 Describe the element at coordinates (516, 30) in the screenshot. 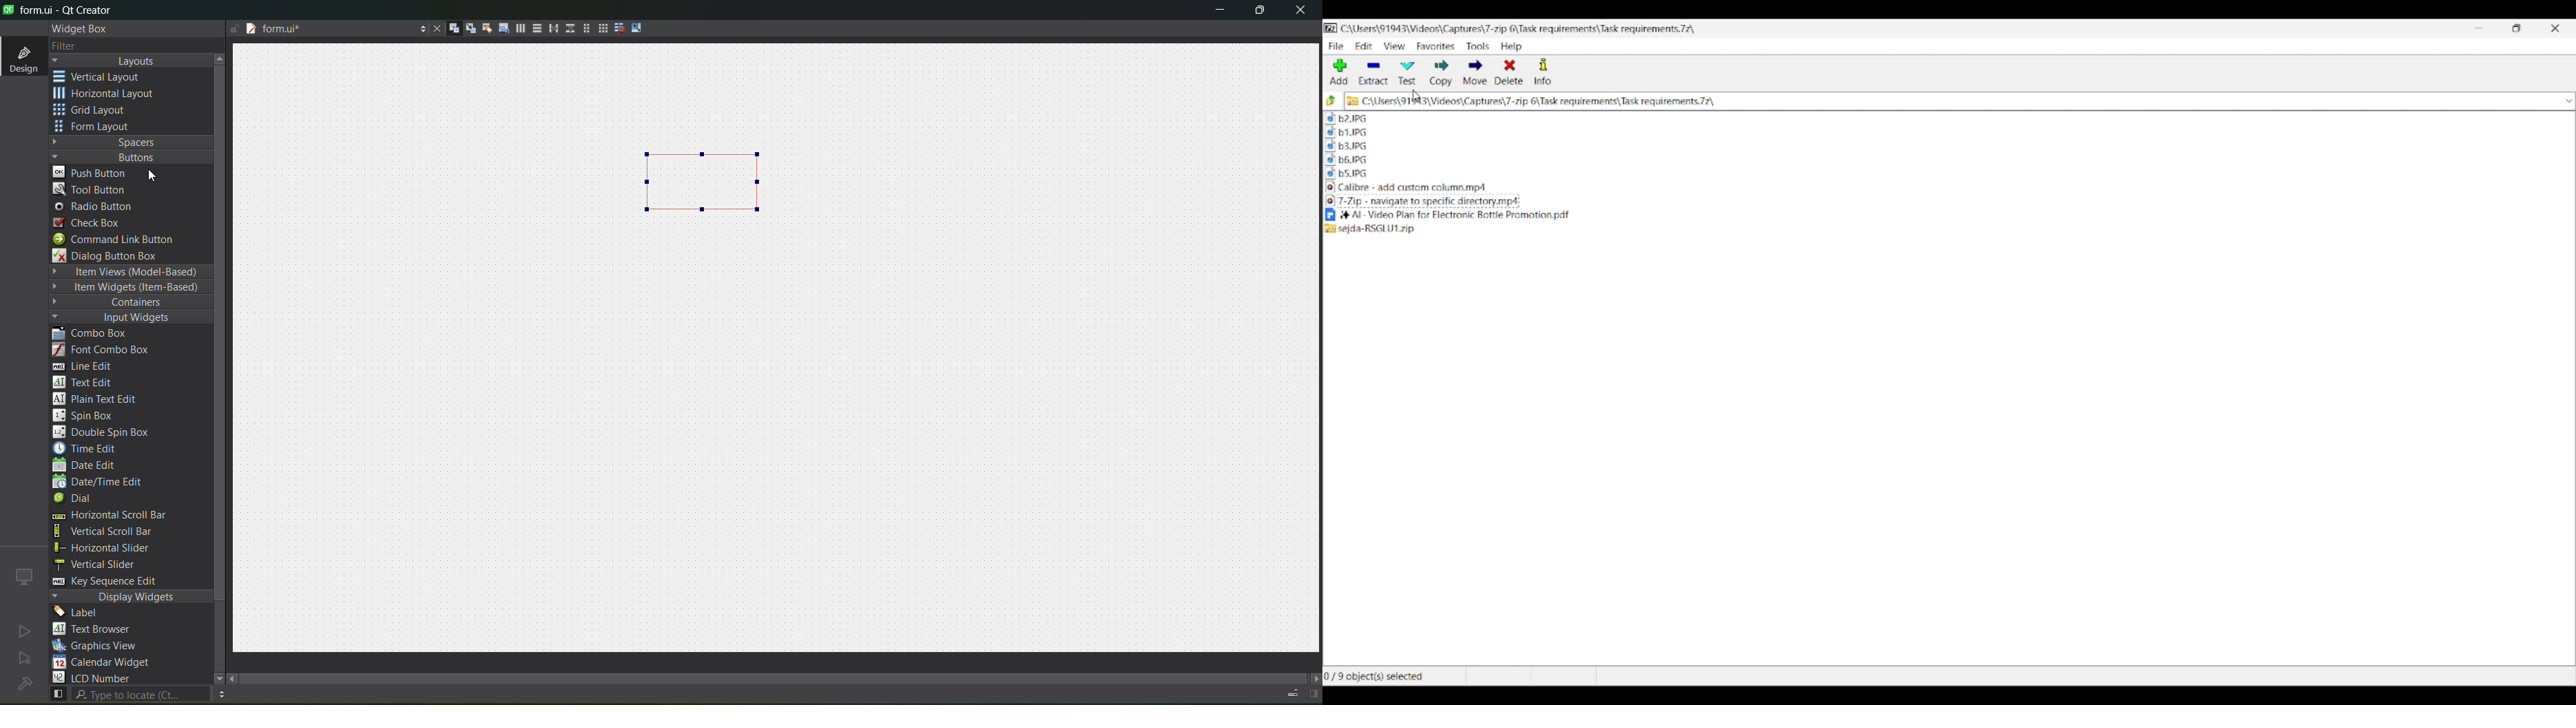

I see `layout horizontally` at that location.